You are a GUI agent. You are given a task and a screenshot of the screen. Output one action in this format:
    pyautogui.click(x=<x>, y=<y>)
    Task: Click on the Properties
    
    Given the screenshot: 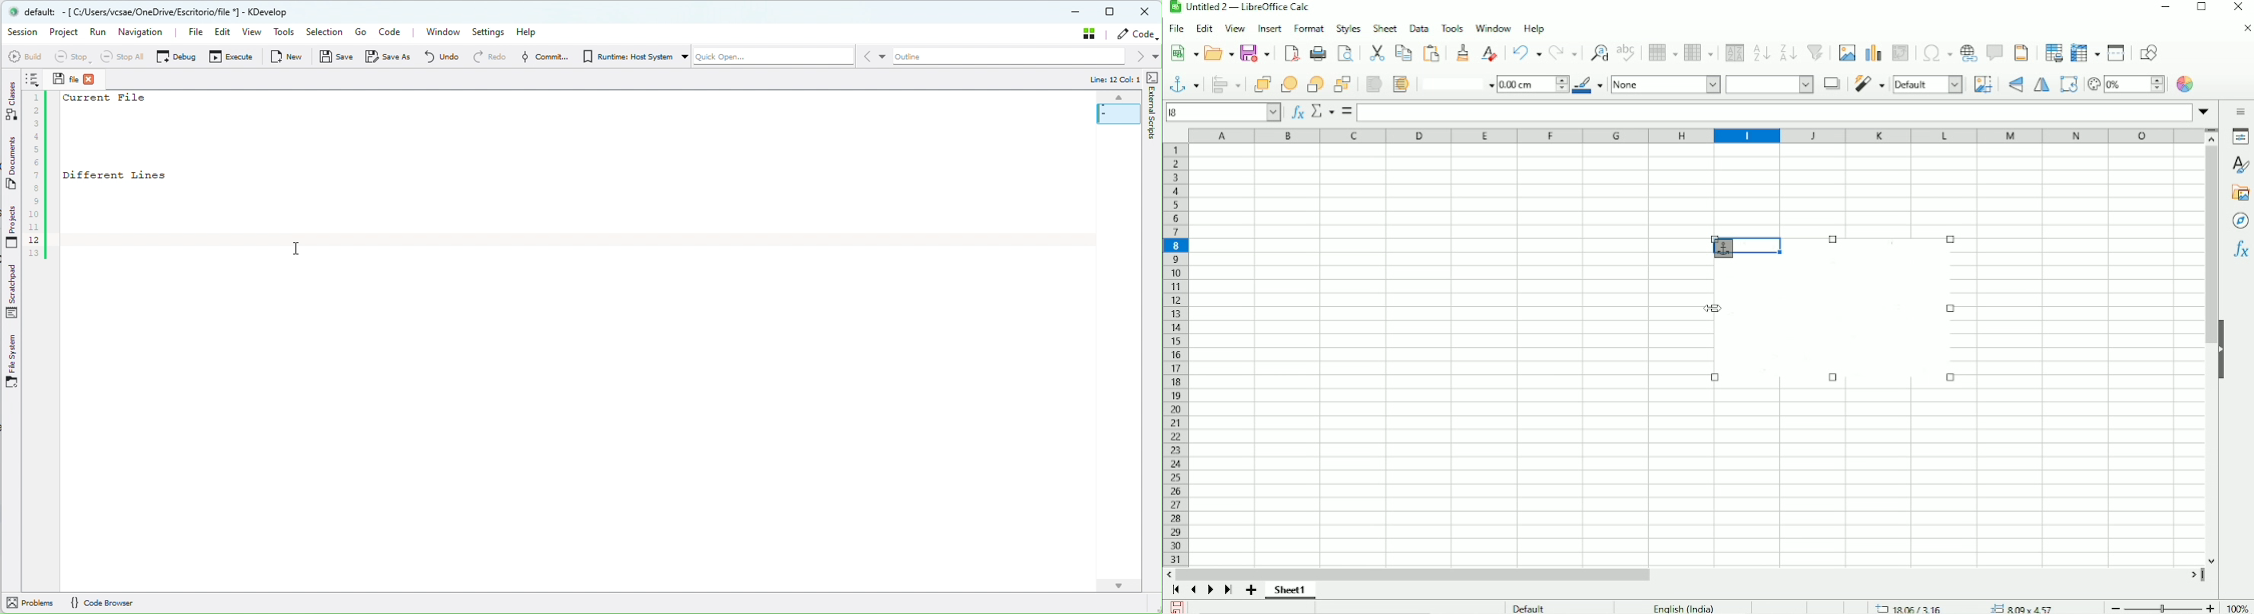 What is the action you would take?
    pyautogui.click(x=2240, y=137)
    